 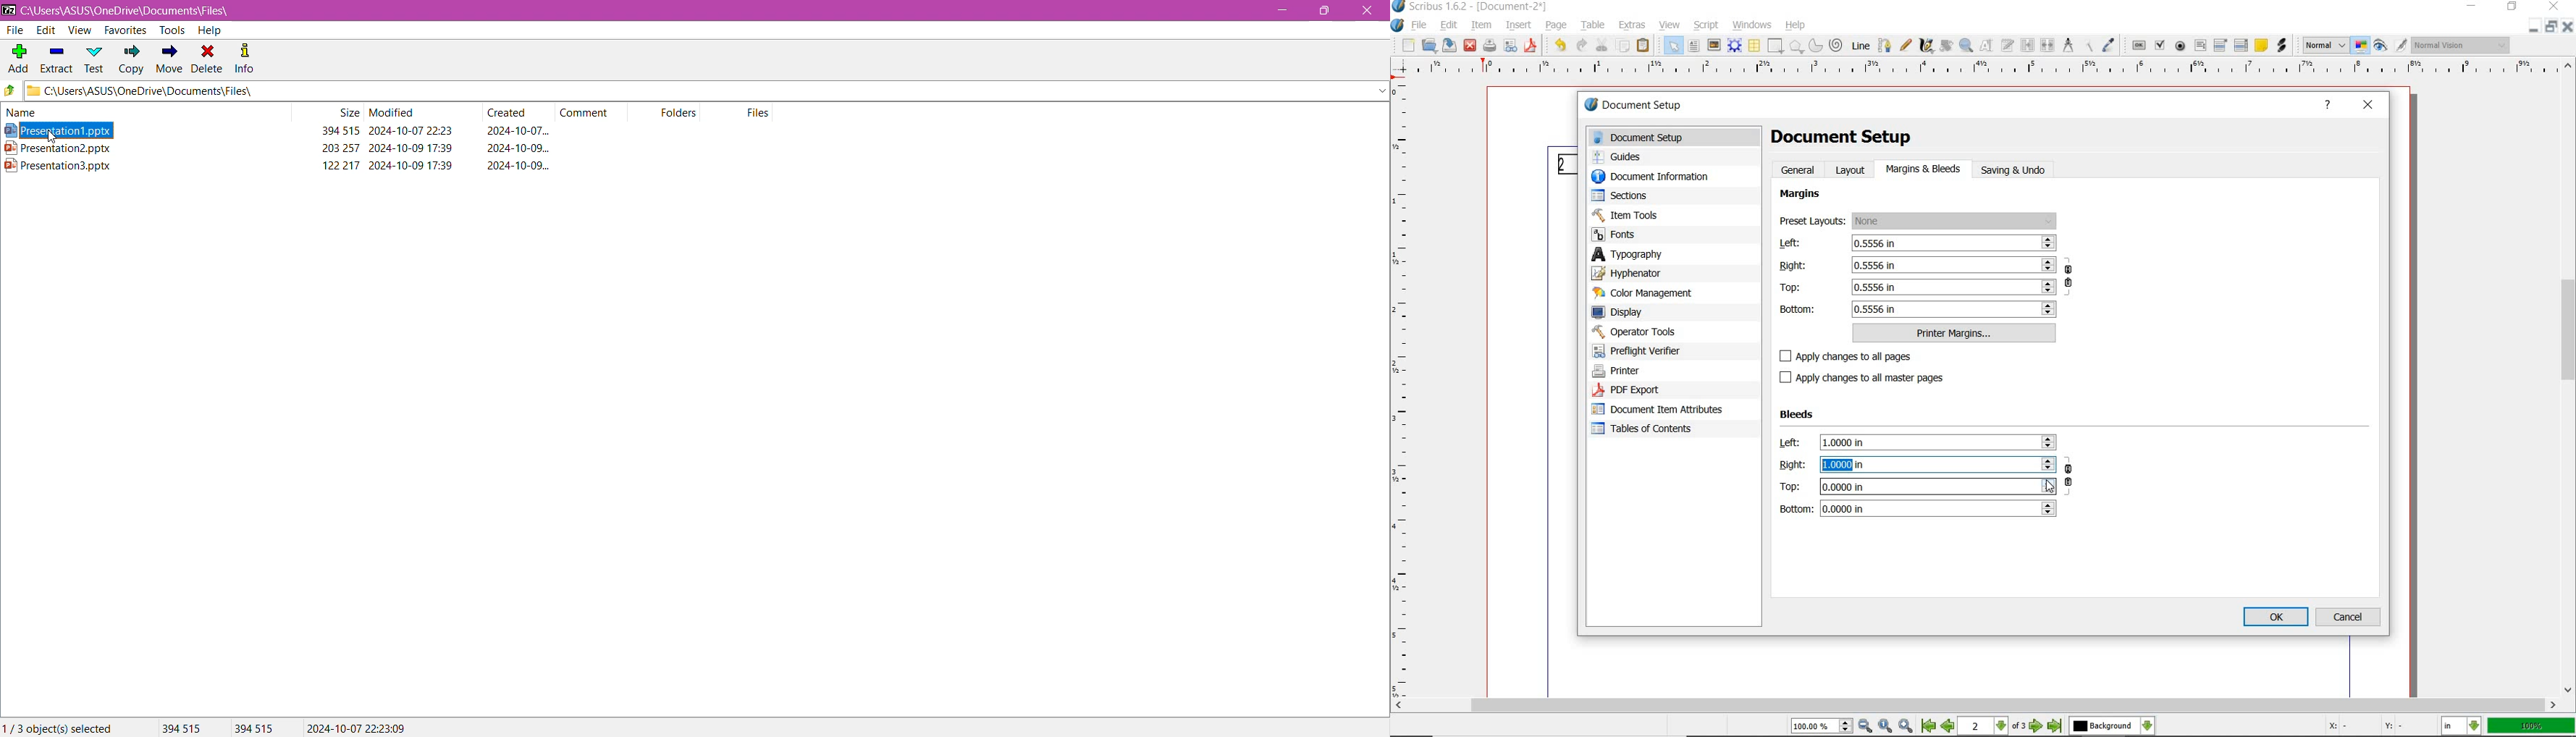 I want to click on left, so click(x=1917, y=244).